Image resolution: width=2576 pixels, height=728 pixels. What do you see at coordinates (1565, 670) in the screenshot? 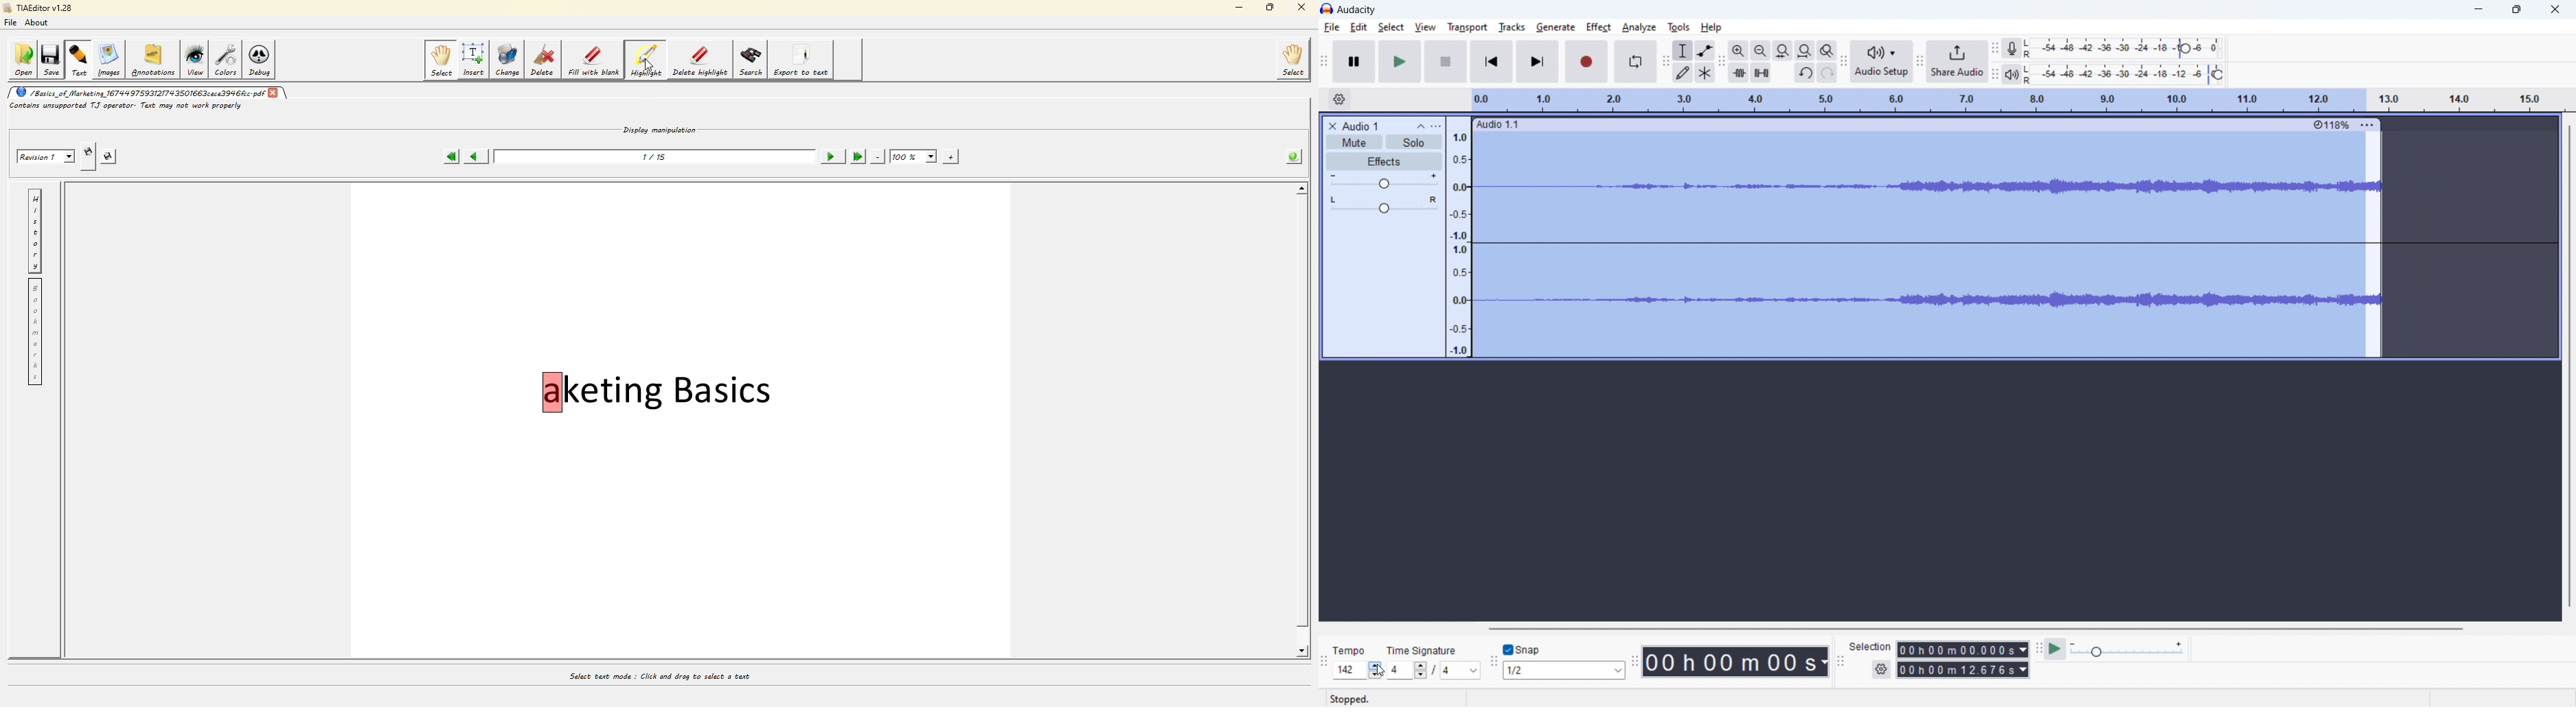
I see `select snapping` at bounding box center [1565, 670].